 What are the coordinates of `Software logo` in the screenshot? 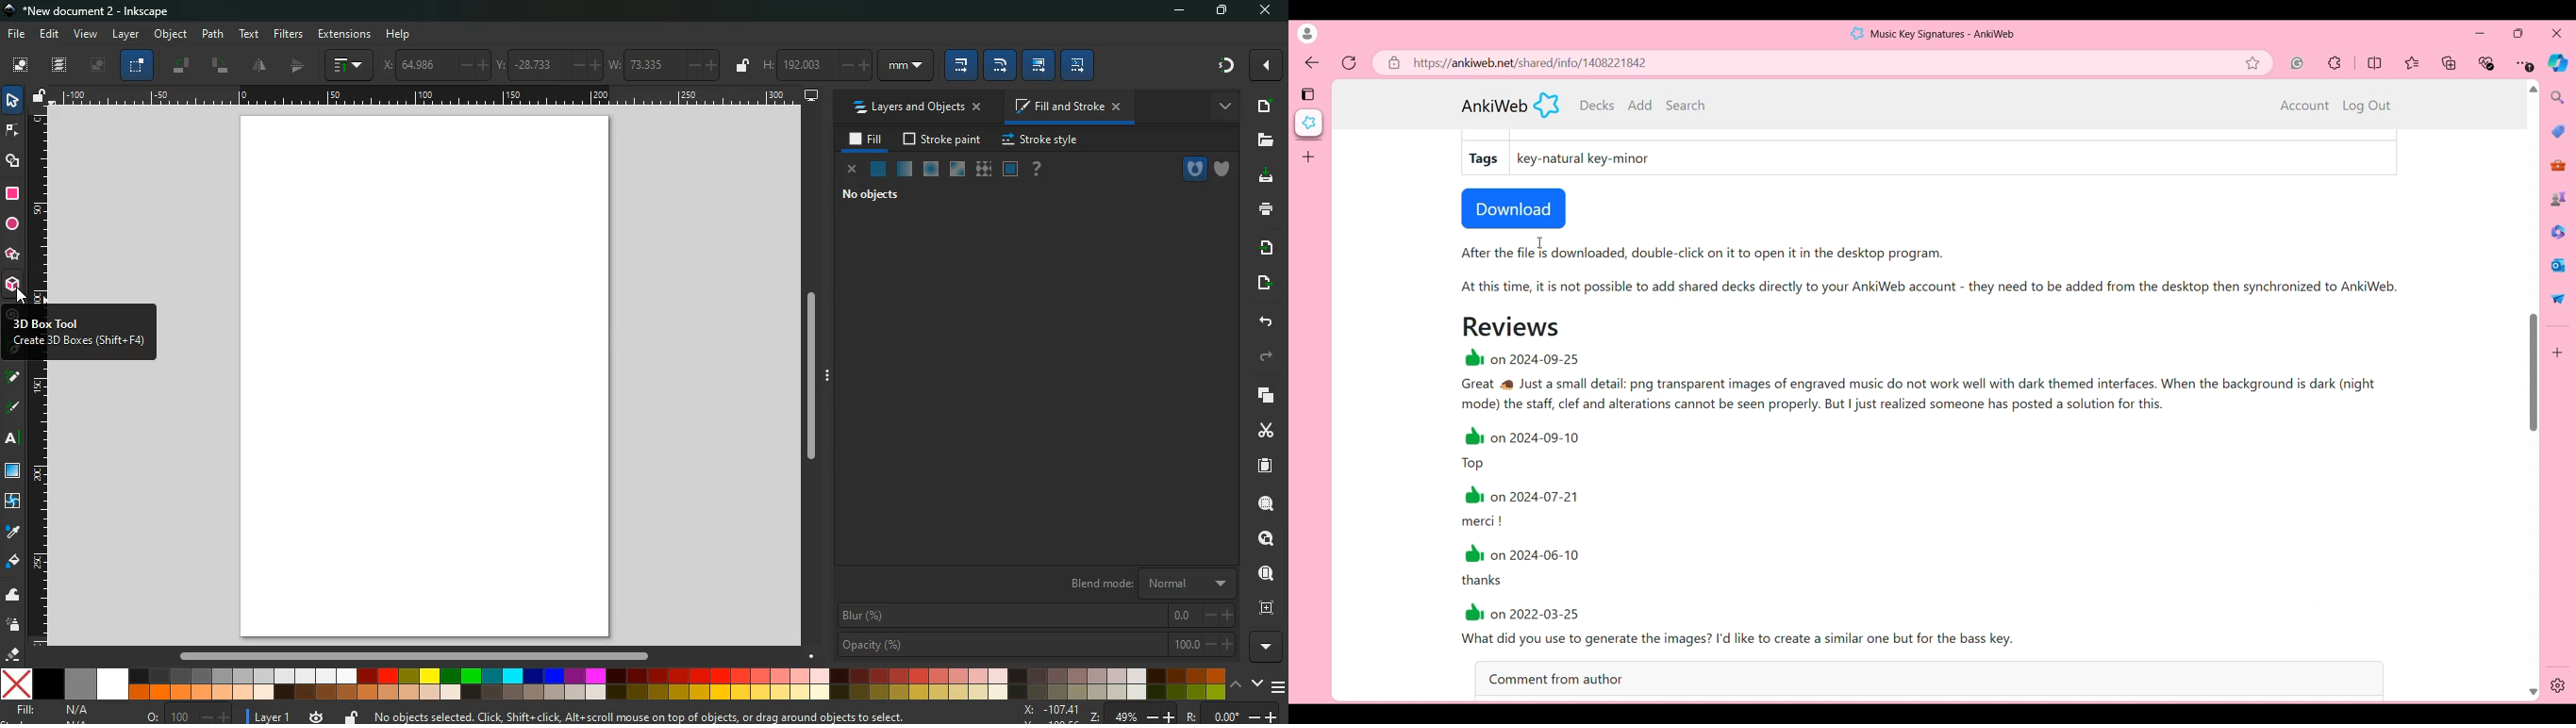 It's located at (1857, 34).